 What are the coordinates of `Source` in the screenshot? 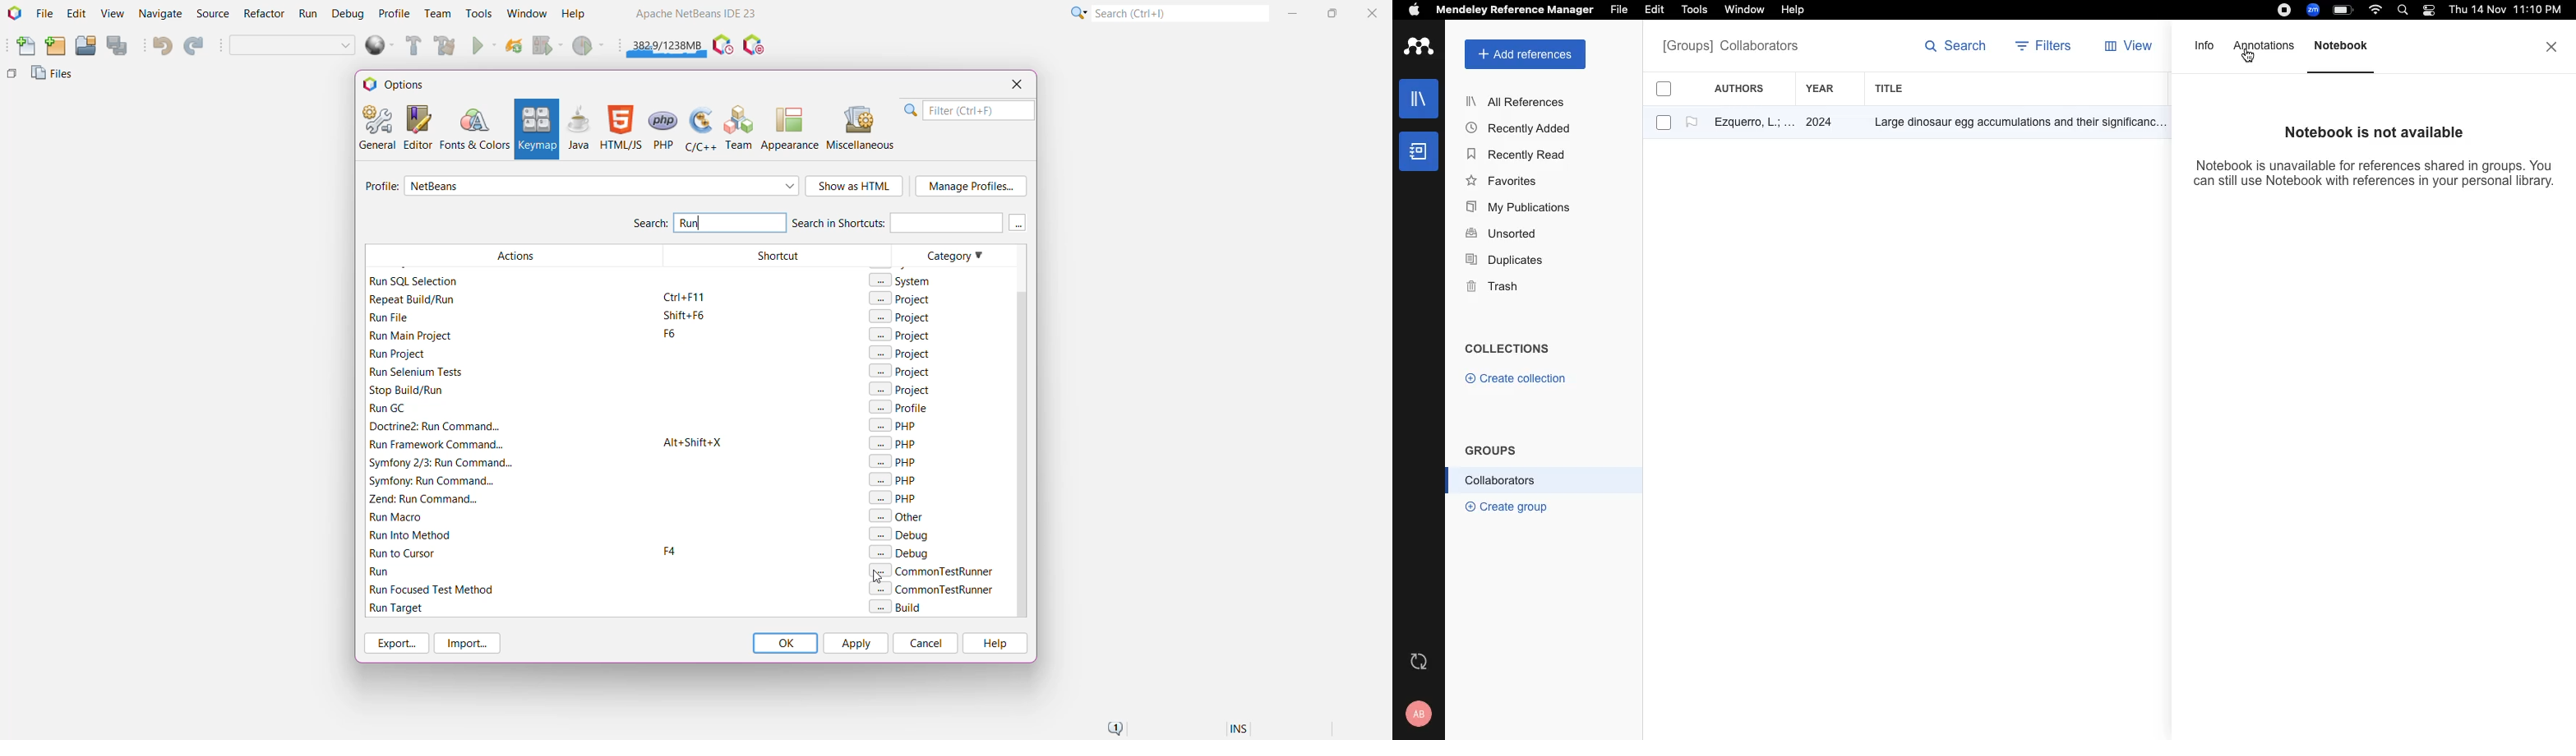 It's located at (215, 14).